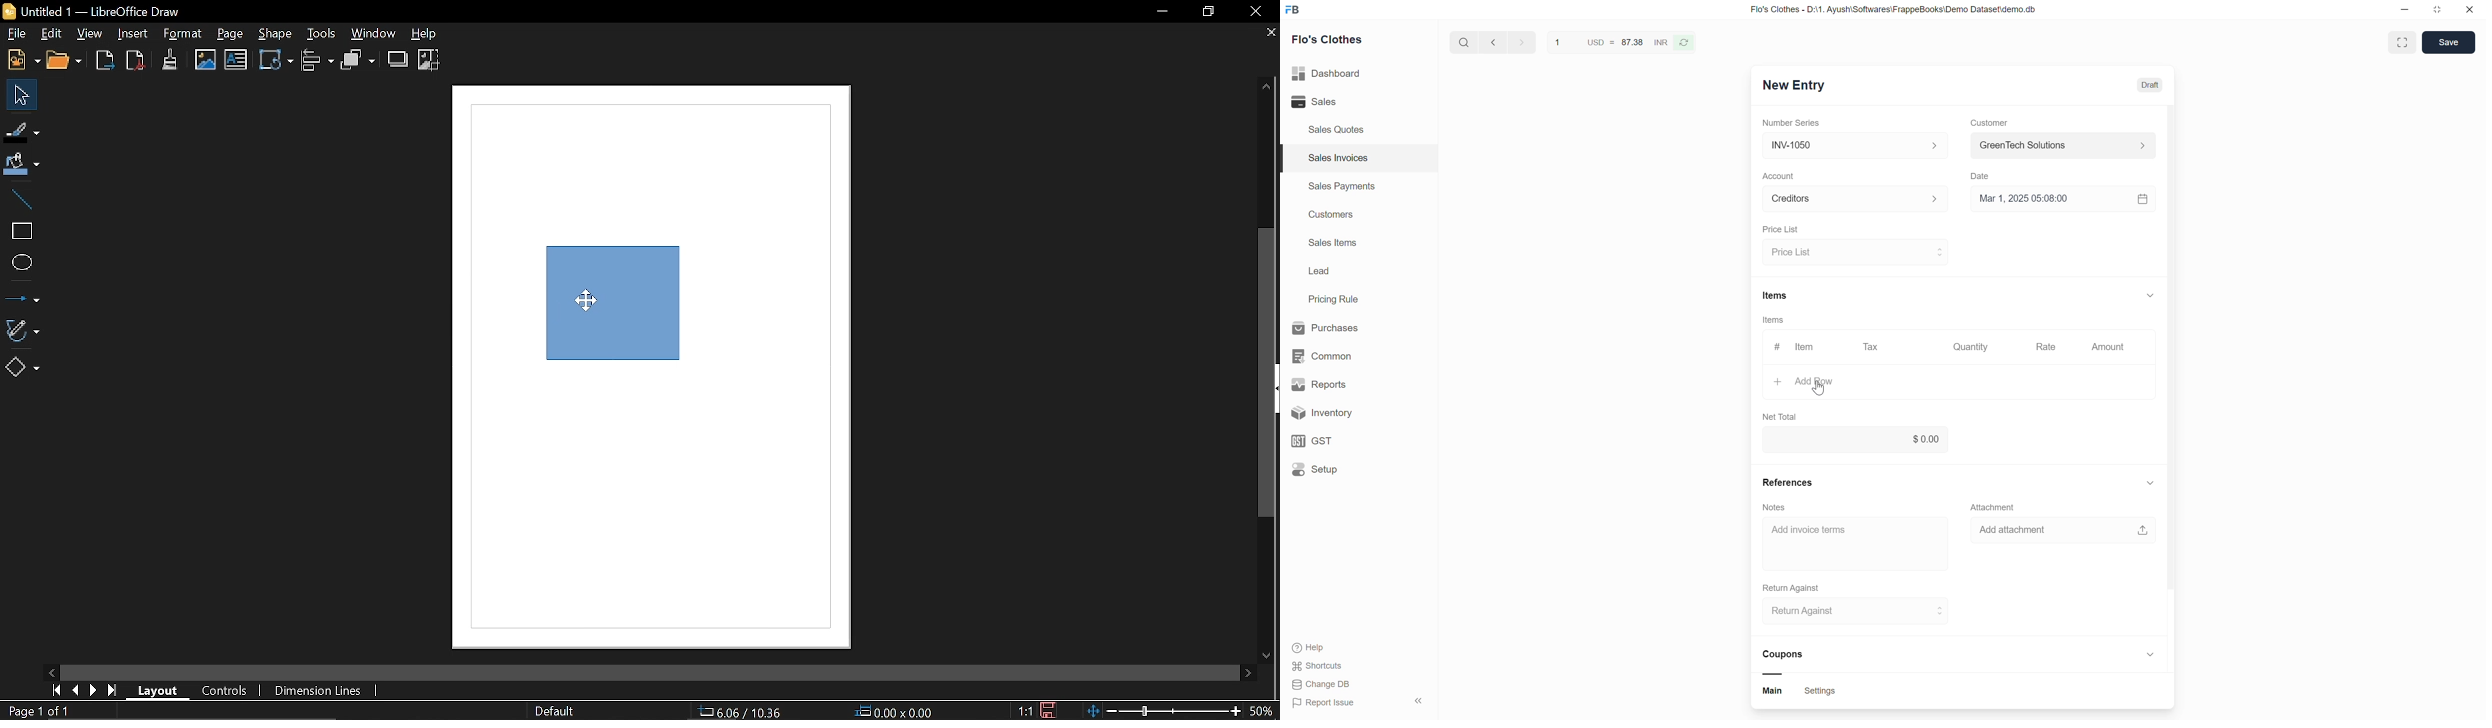  Describe the element at coordinates (1519, 44) in the screenshot. I see `go forward ` at that location.